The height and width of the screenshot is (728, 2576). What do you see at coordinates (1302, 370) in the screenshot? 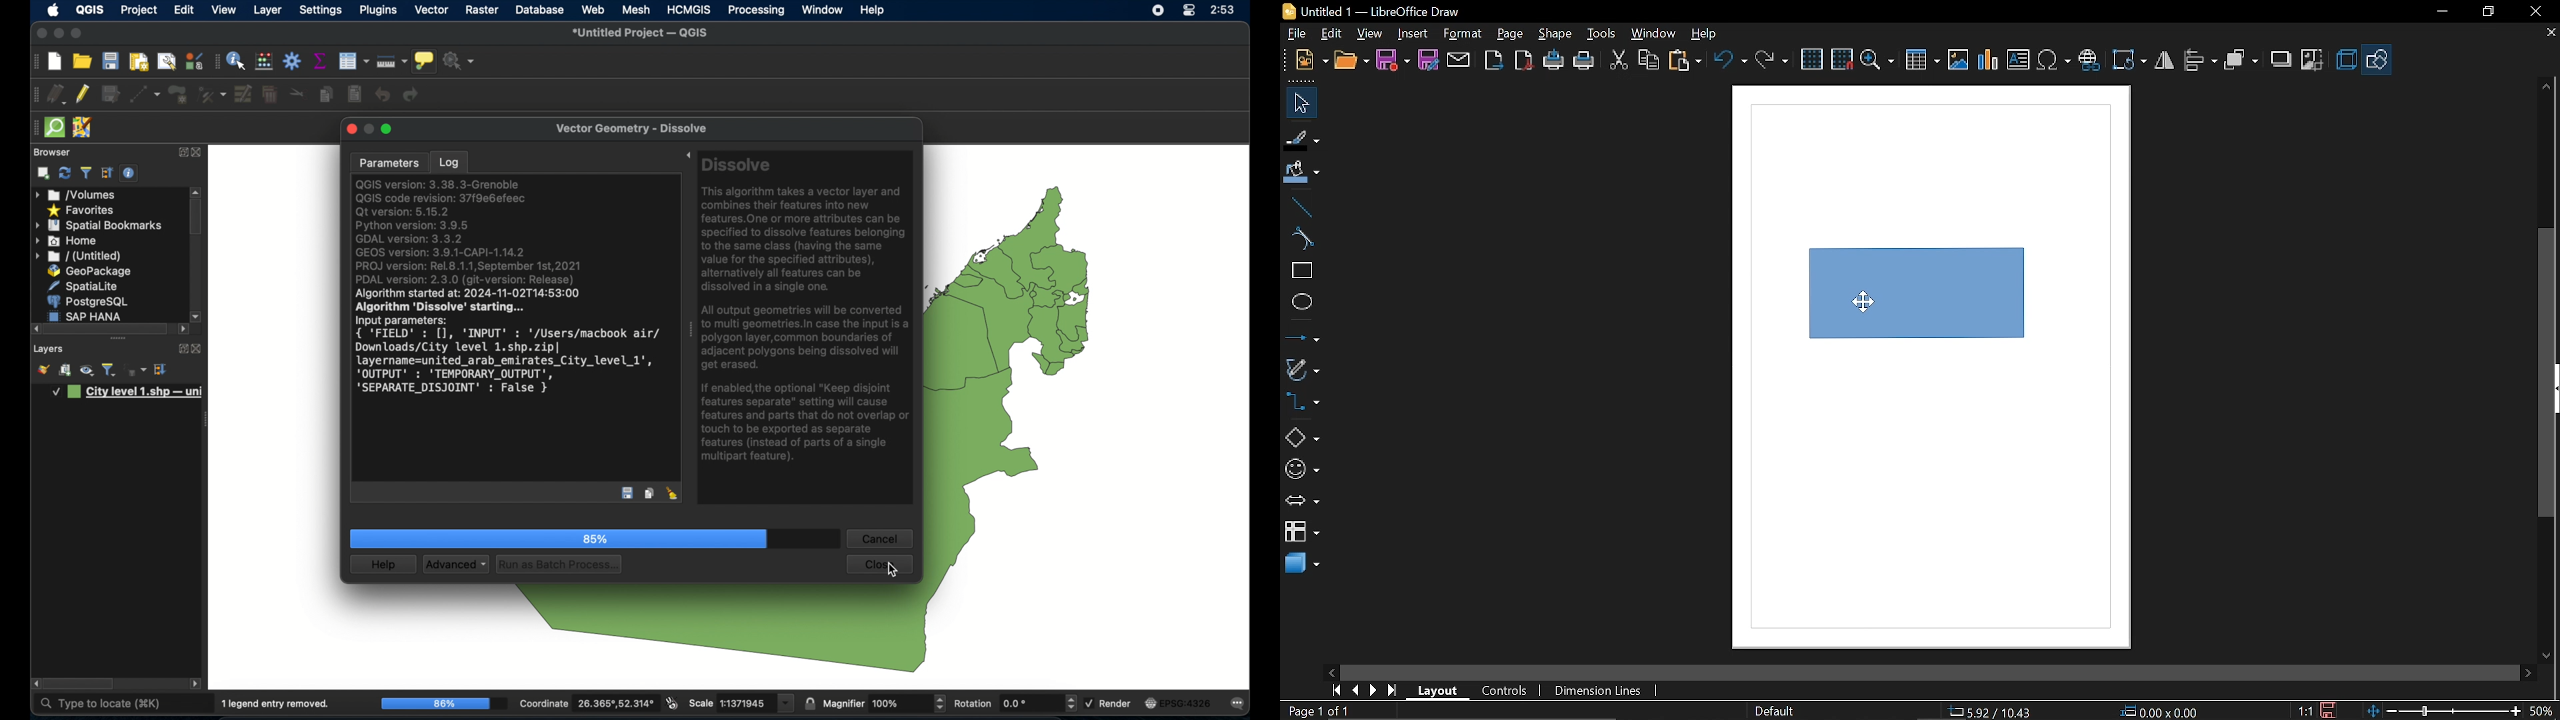
I see `curves and polygons` at bounding box center [1302, 370].